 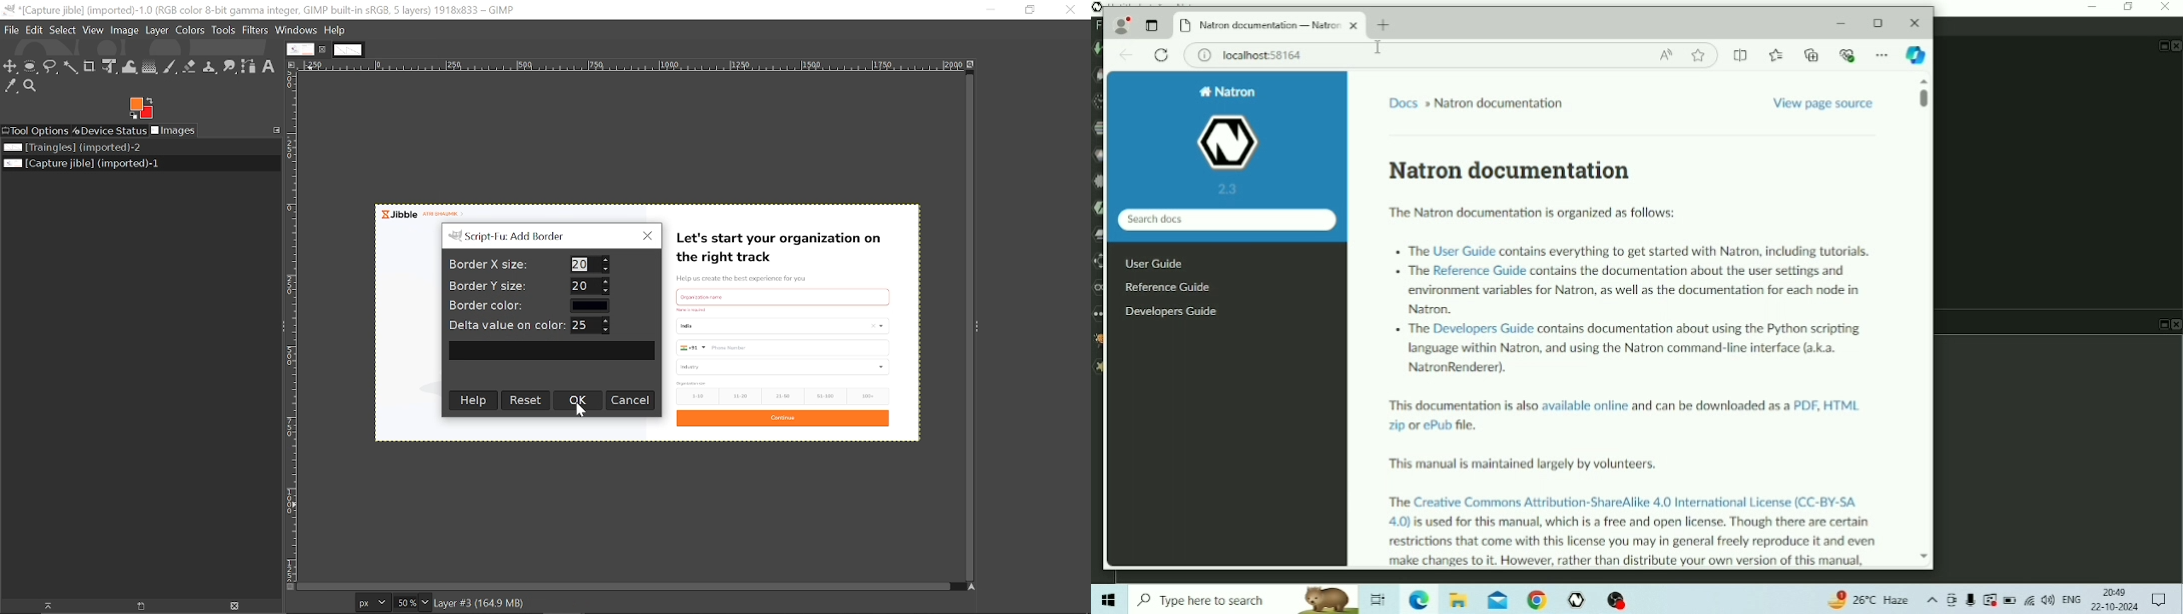 What do you see at coordinates (473, 400) in the screenshot?
I see `Help` at bounding box center [473, 400].